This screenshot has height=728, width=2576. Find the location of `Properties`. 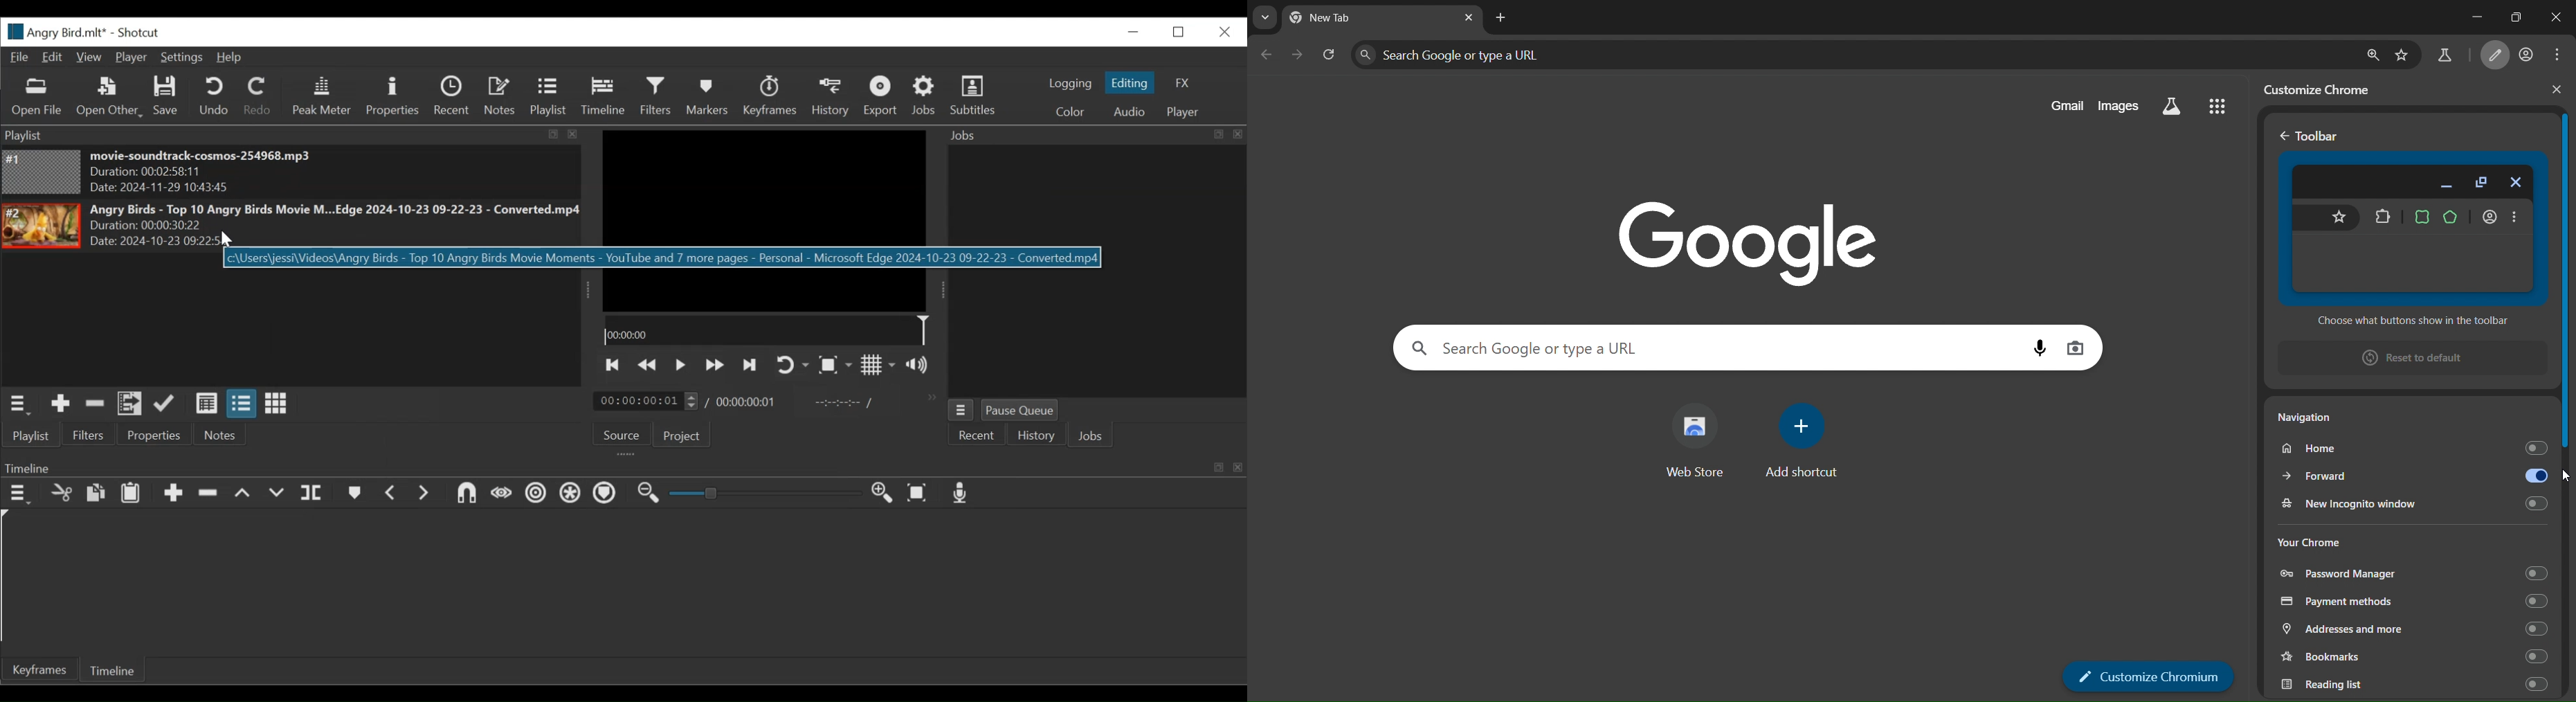

Properties is located at coordinates (157, 436).